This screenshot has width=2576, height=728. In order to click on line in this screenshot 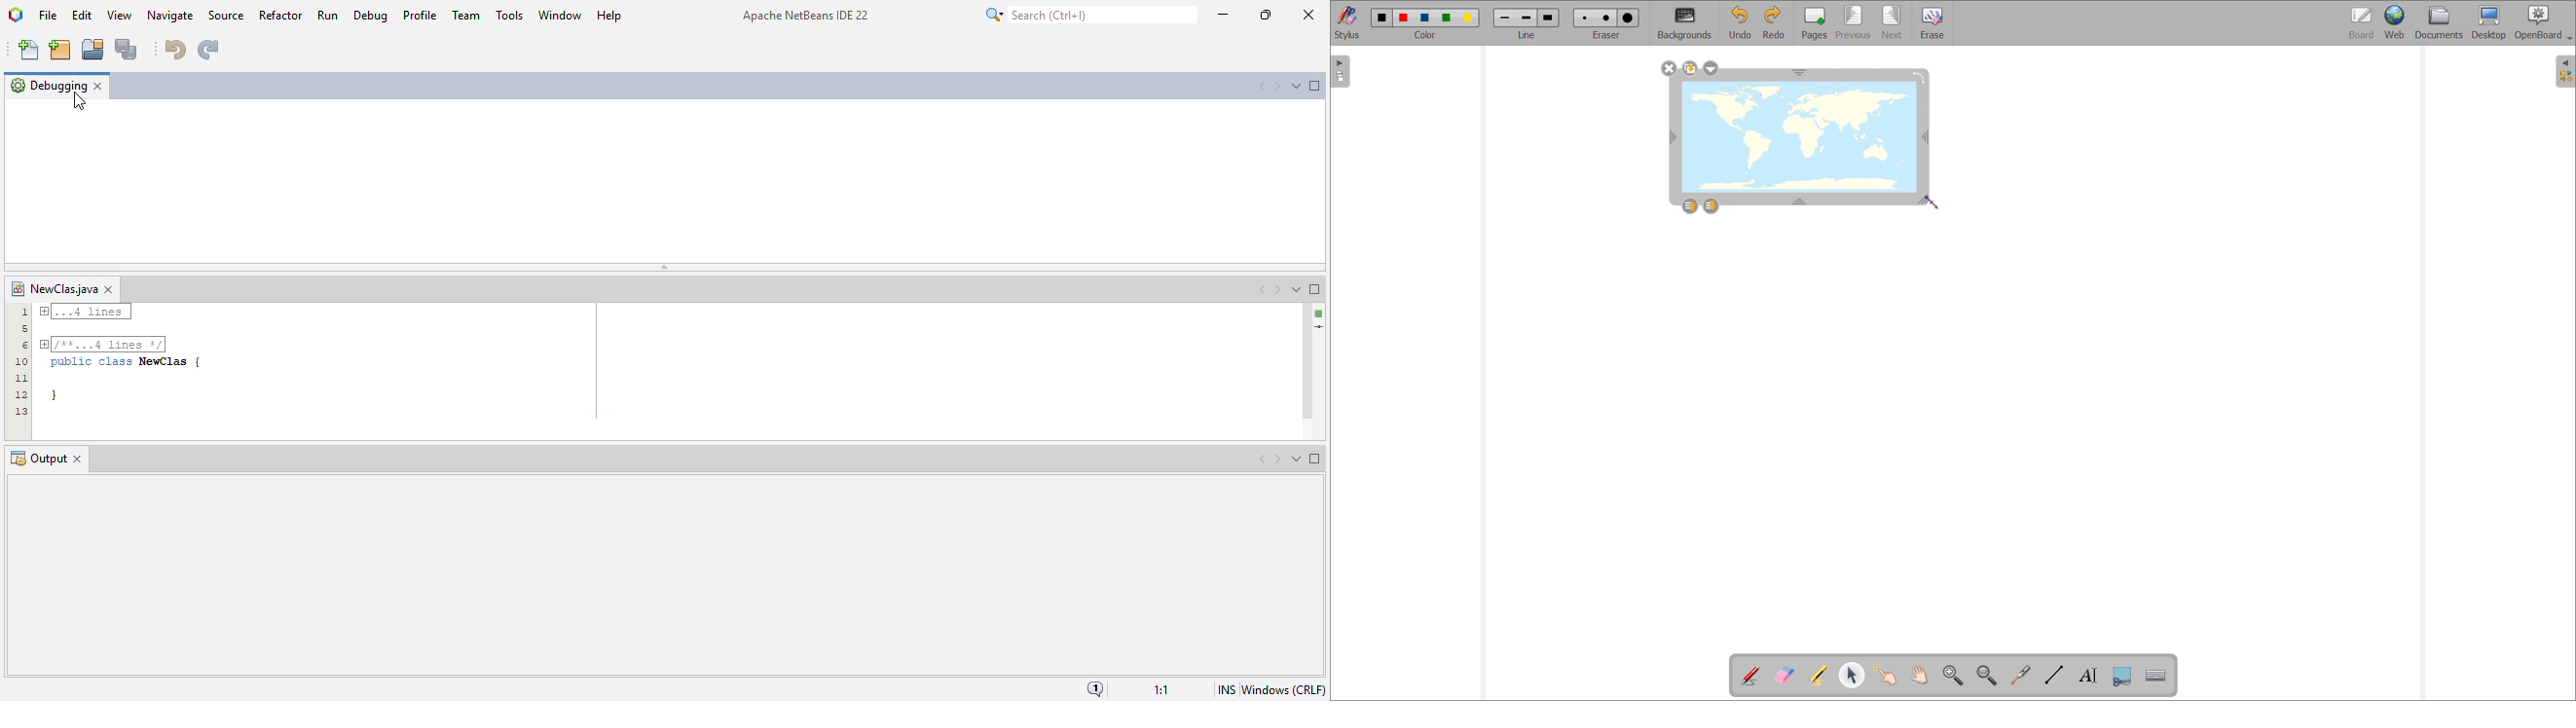, I will do `click(1527, 36)`.